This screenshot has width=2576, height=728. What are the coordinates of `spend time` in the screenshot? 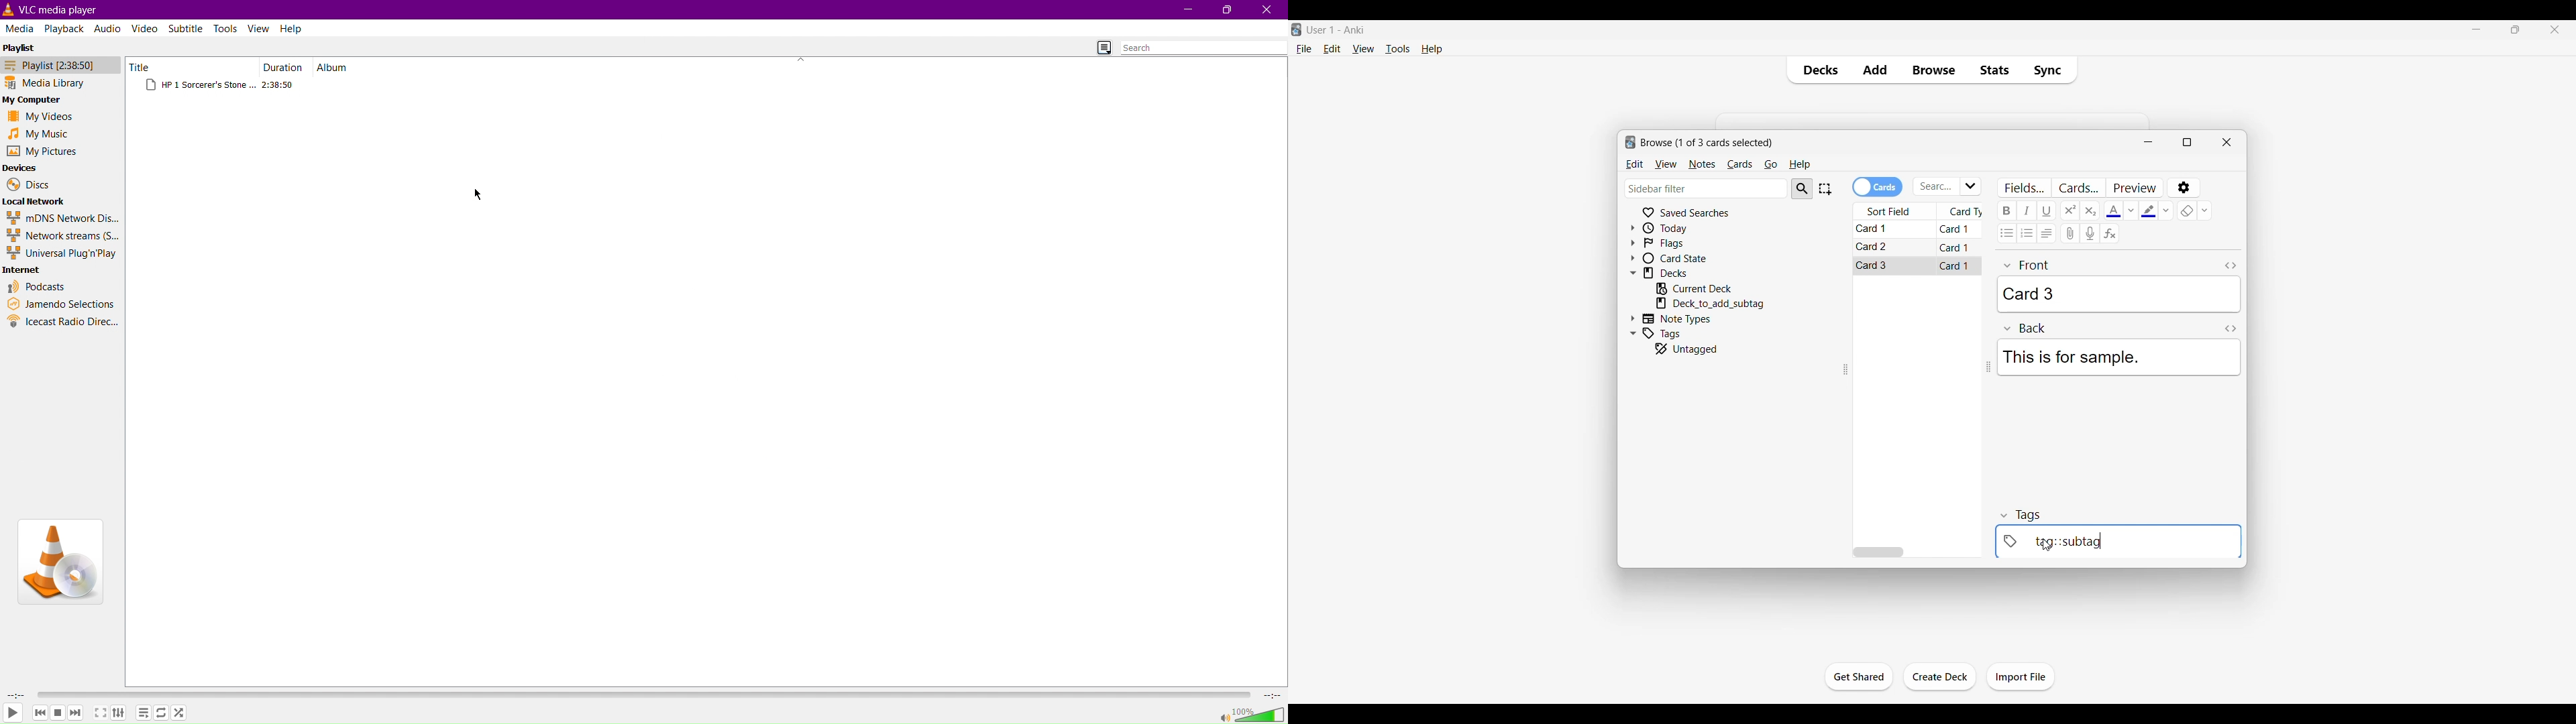 It's located at (13, 695).